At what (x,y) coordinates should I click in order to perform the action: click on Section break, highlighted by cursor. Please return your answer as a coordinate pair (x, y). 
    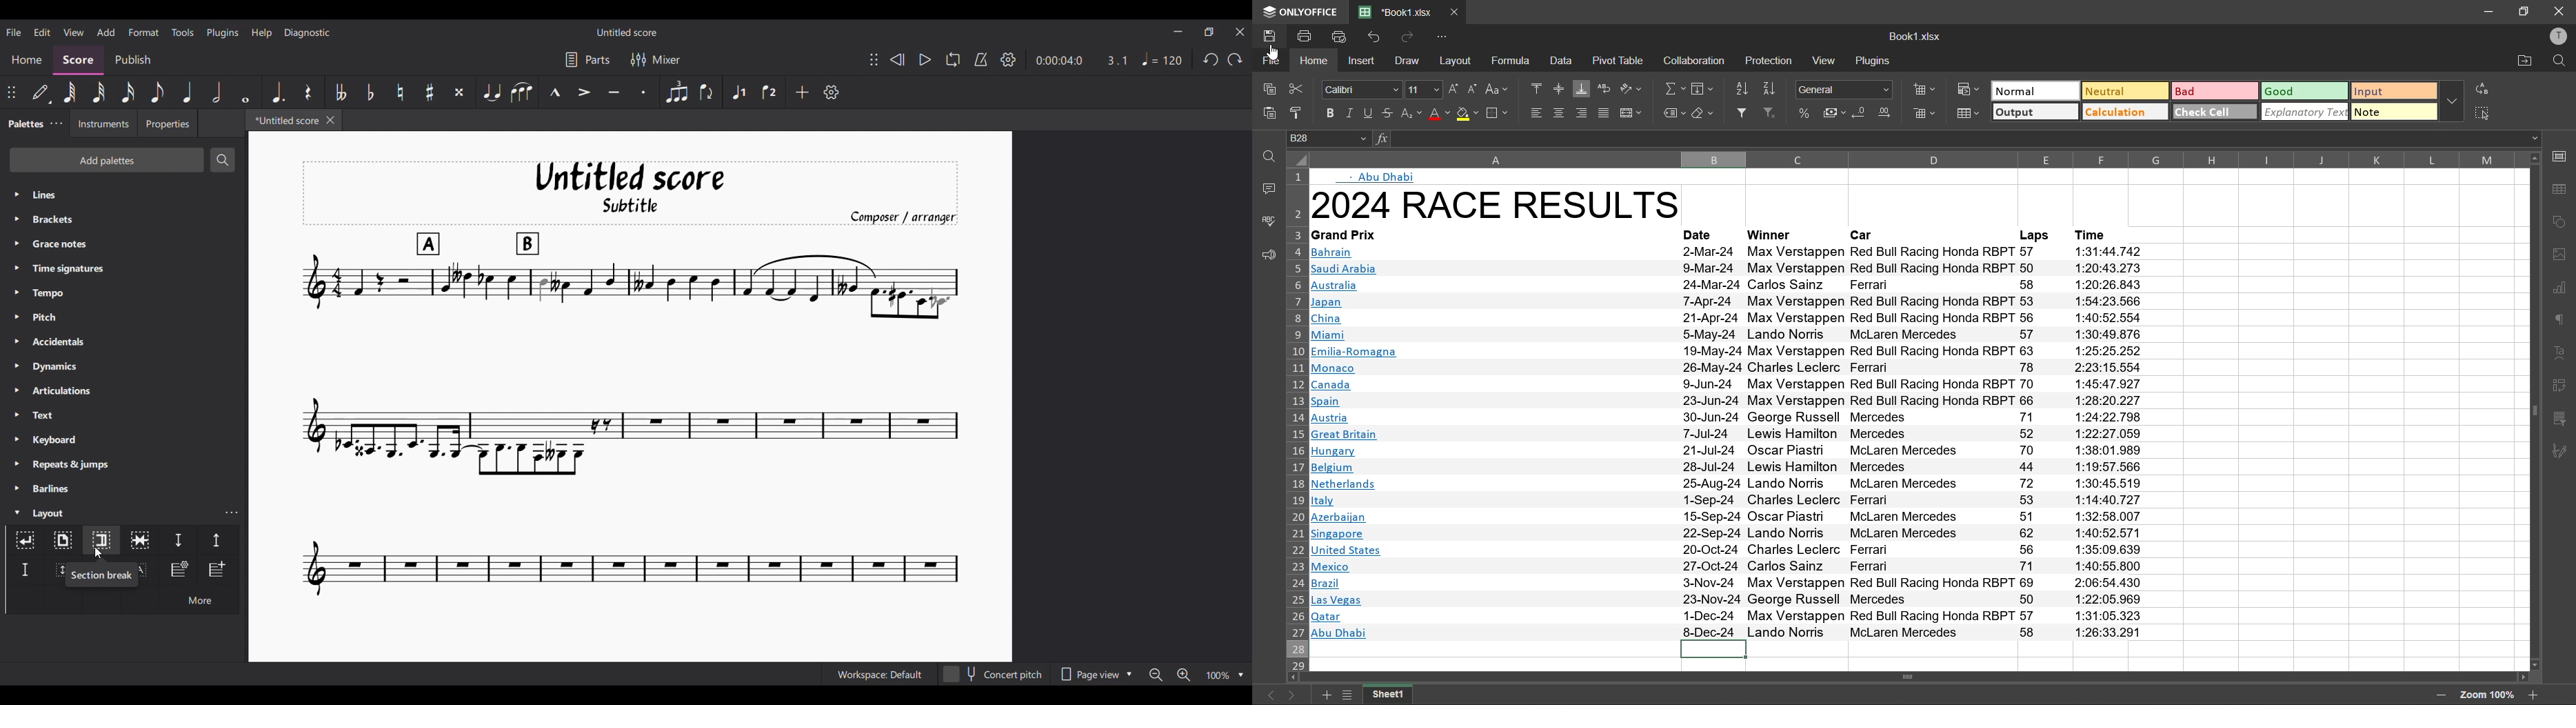
    Looking at the image, I should click on (101, 540).